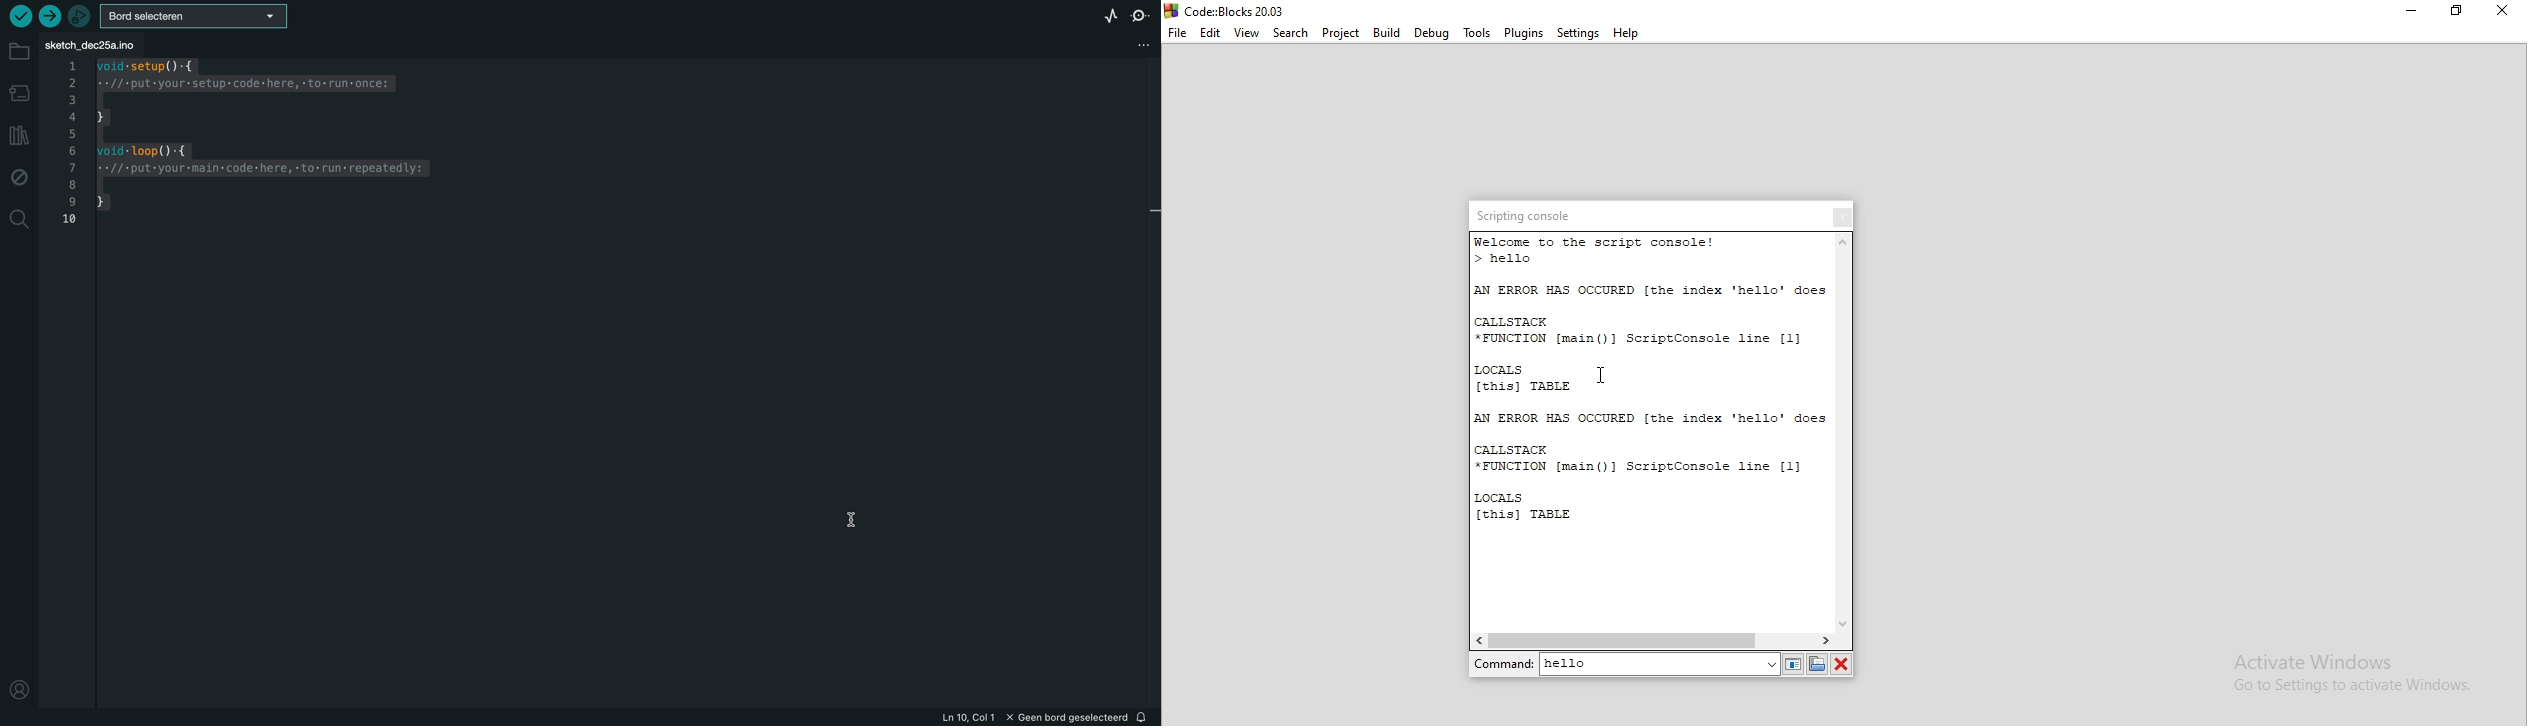 The width and height of the screenshot is (2548, 728). What do you see at coordinates (1526, 380) in the screenshot?
I see `LOCALS
[this] TABLE` at bounding box center [1526, 380].